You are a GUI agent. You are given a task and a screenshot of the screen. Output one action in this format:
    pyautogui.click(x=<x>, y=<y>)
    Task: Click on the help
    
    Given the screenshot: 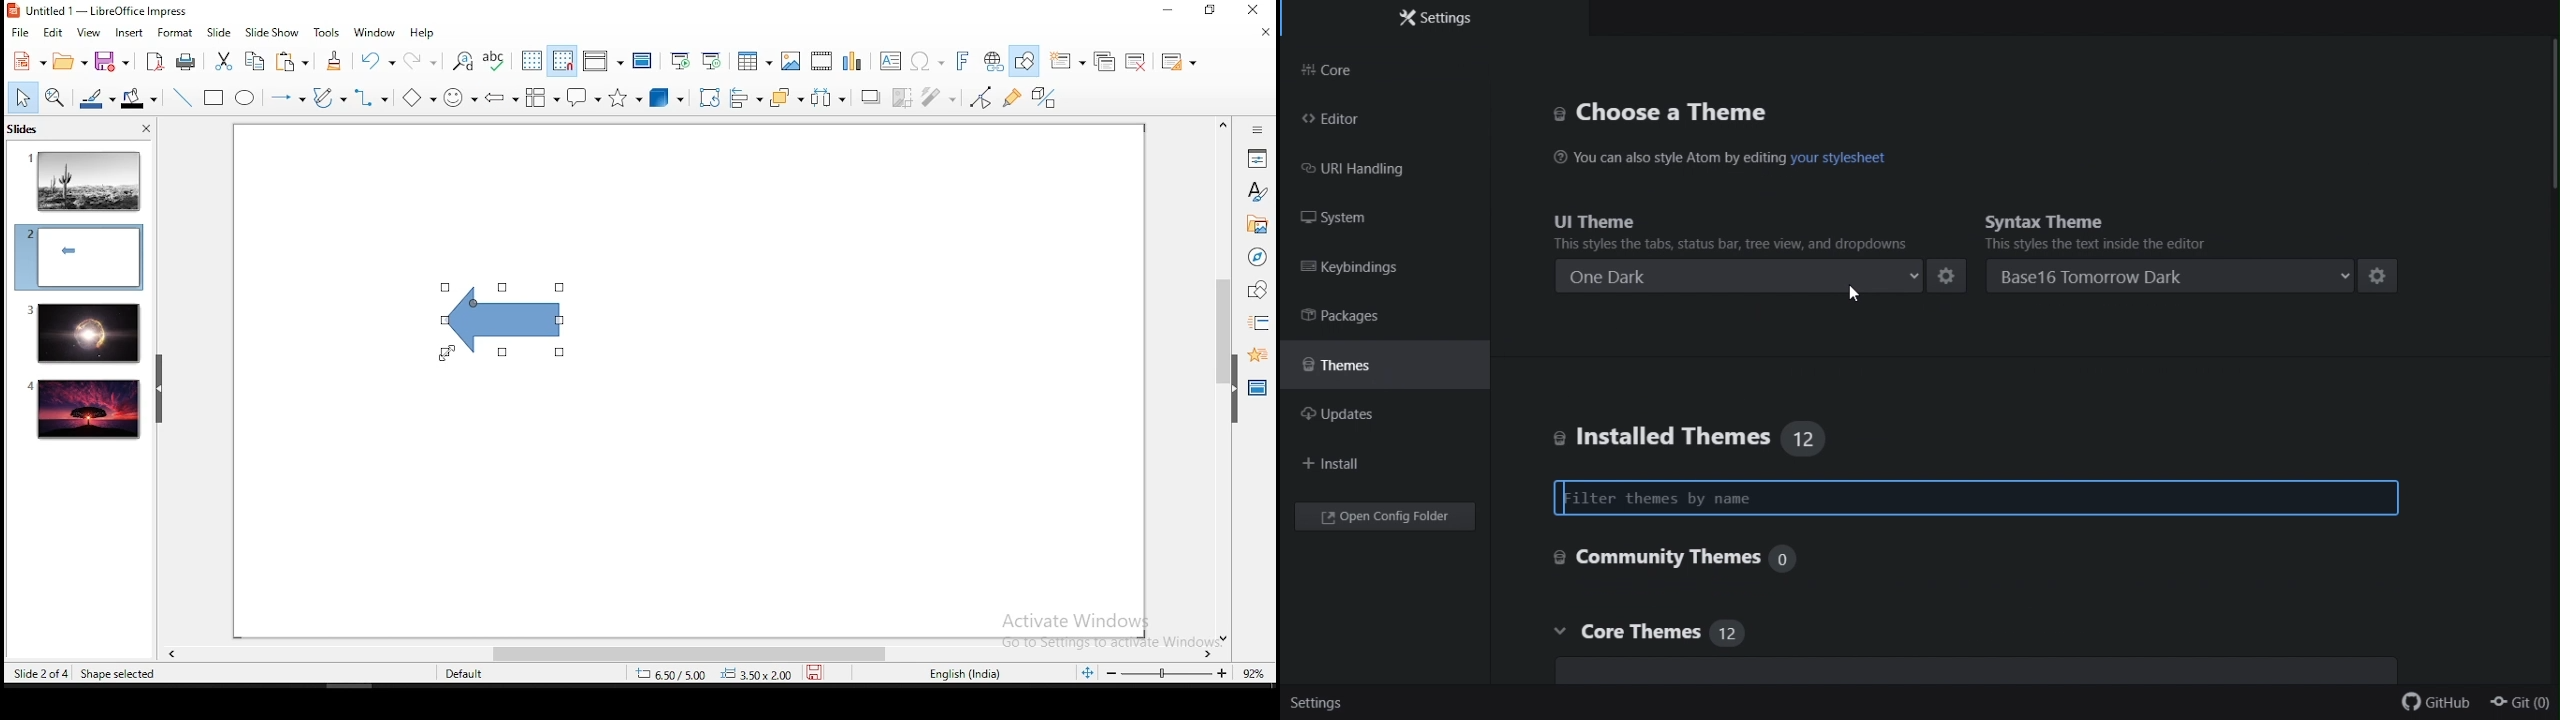 What is the action you would take?
    pyautogui.click(x=424, y=33)
    